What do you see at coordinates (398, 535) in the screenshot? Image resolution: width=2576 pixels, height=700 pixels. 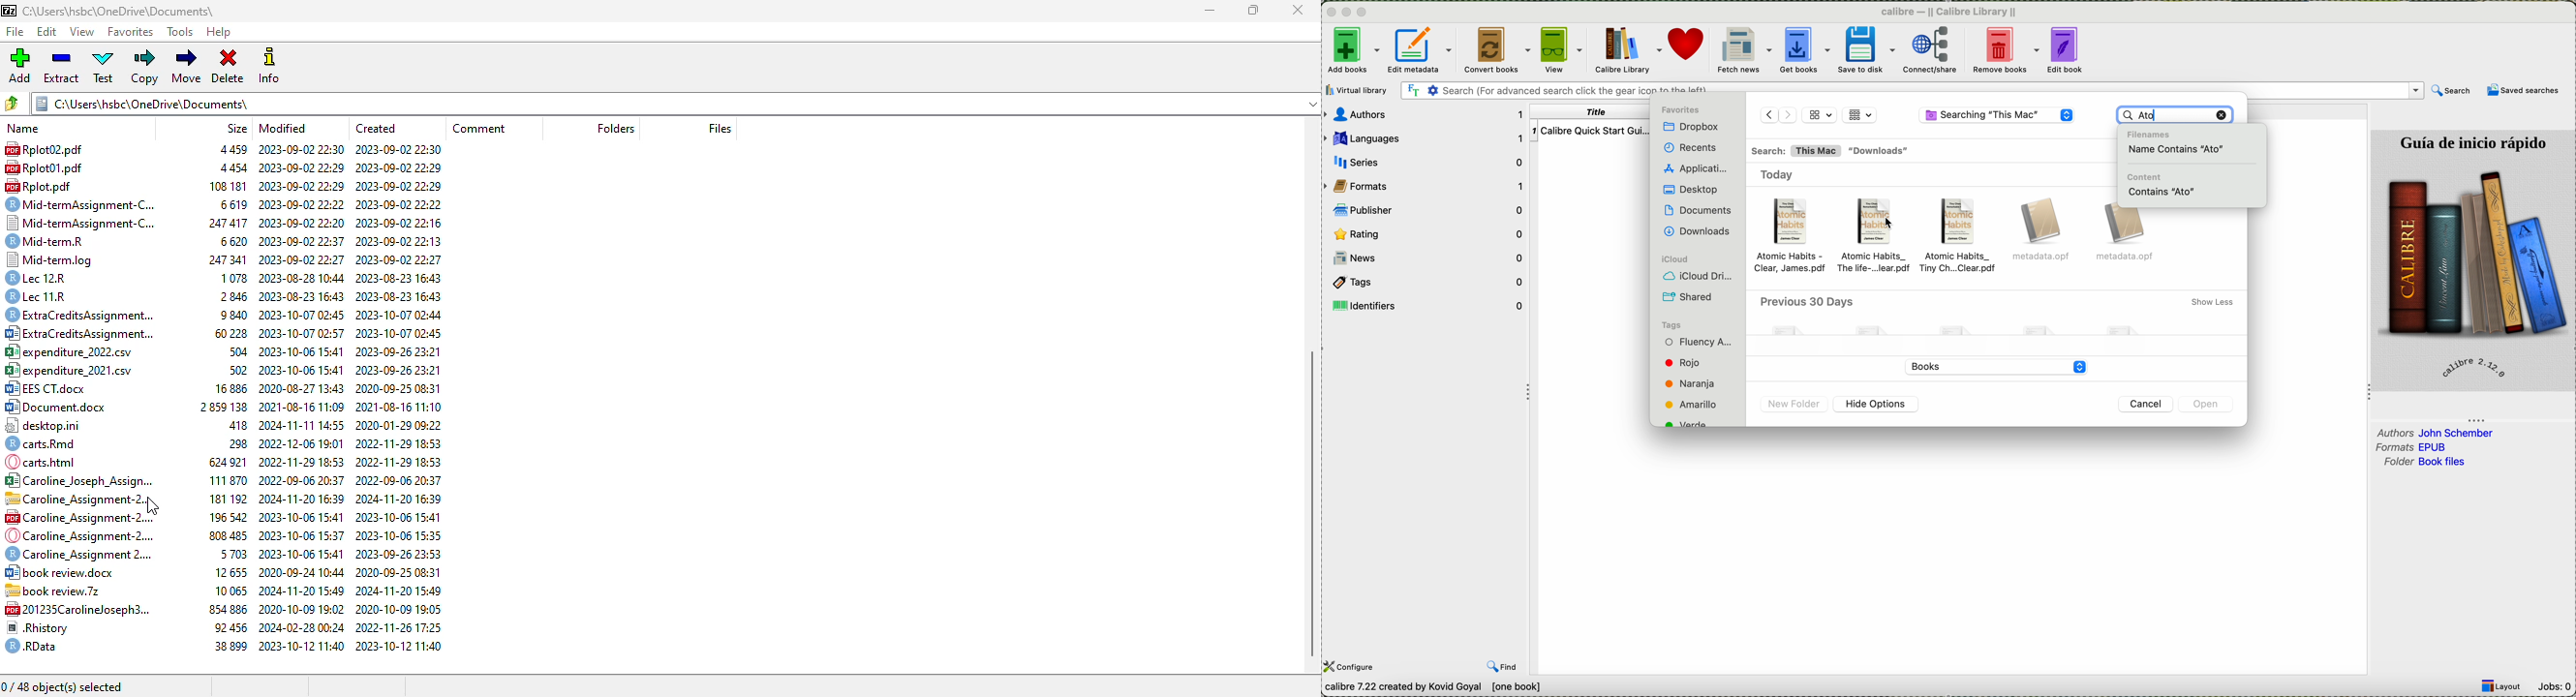 I see `2023-10-06 15:35` at bounding box center [398, 535].